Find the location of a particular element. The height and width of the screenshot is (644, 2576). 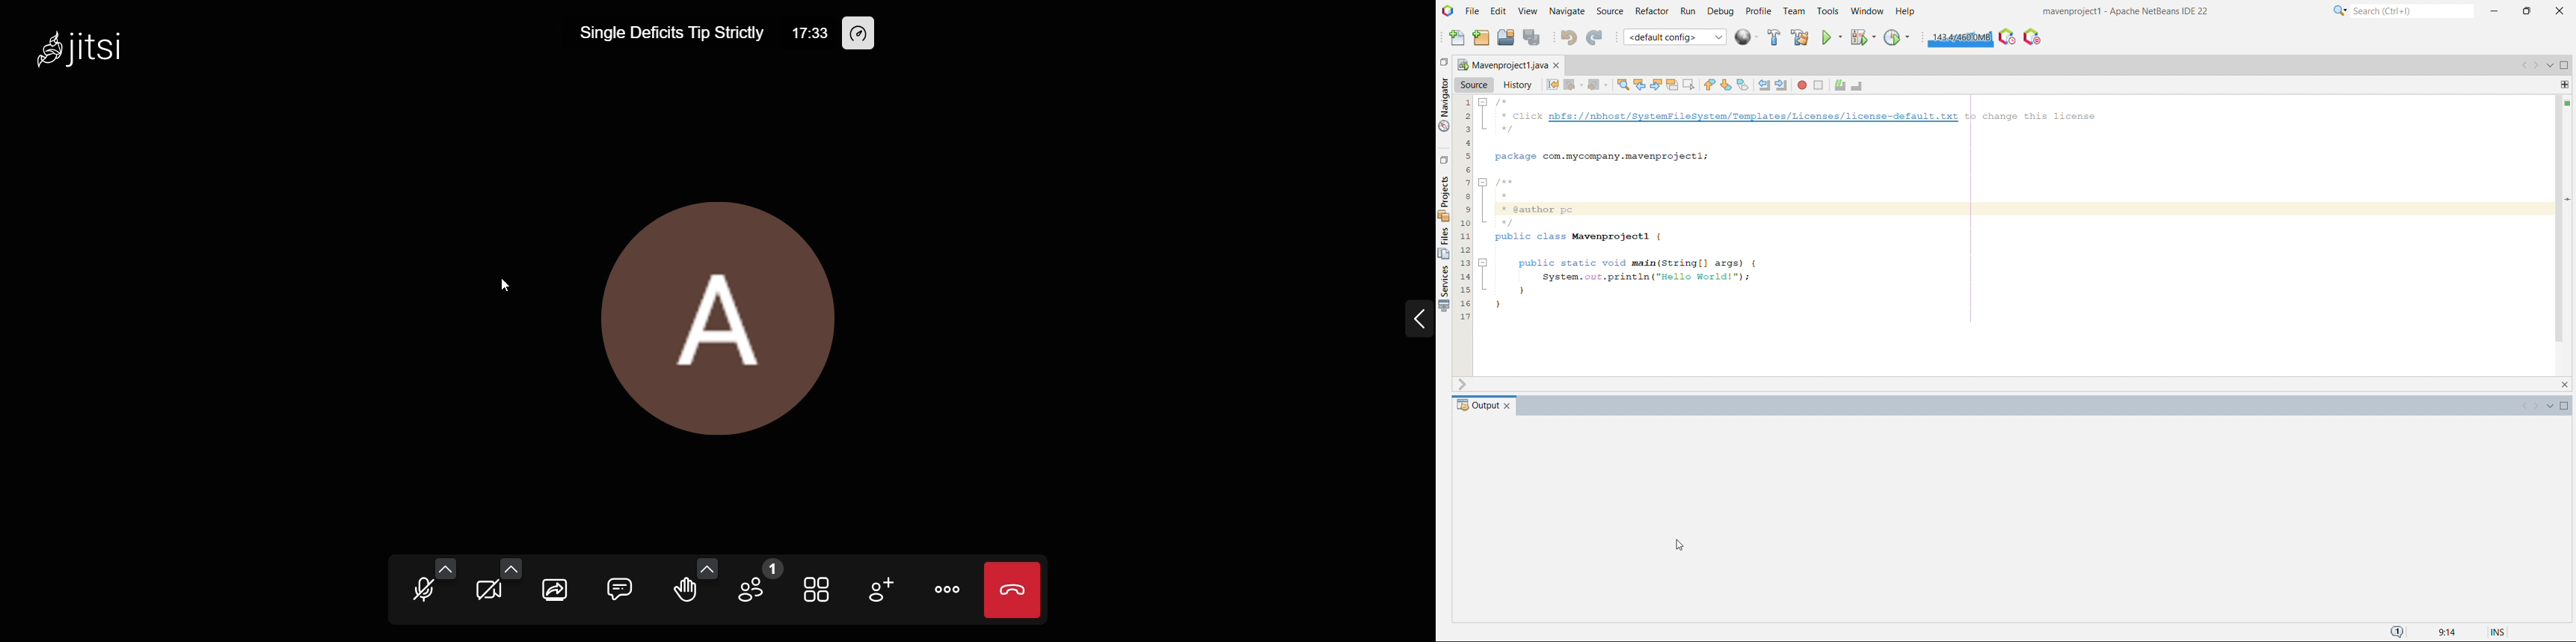

run project is located at coordinates (1831, 37).